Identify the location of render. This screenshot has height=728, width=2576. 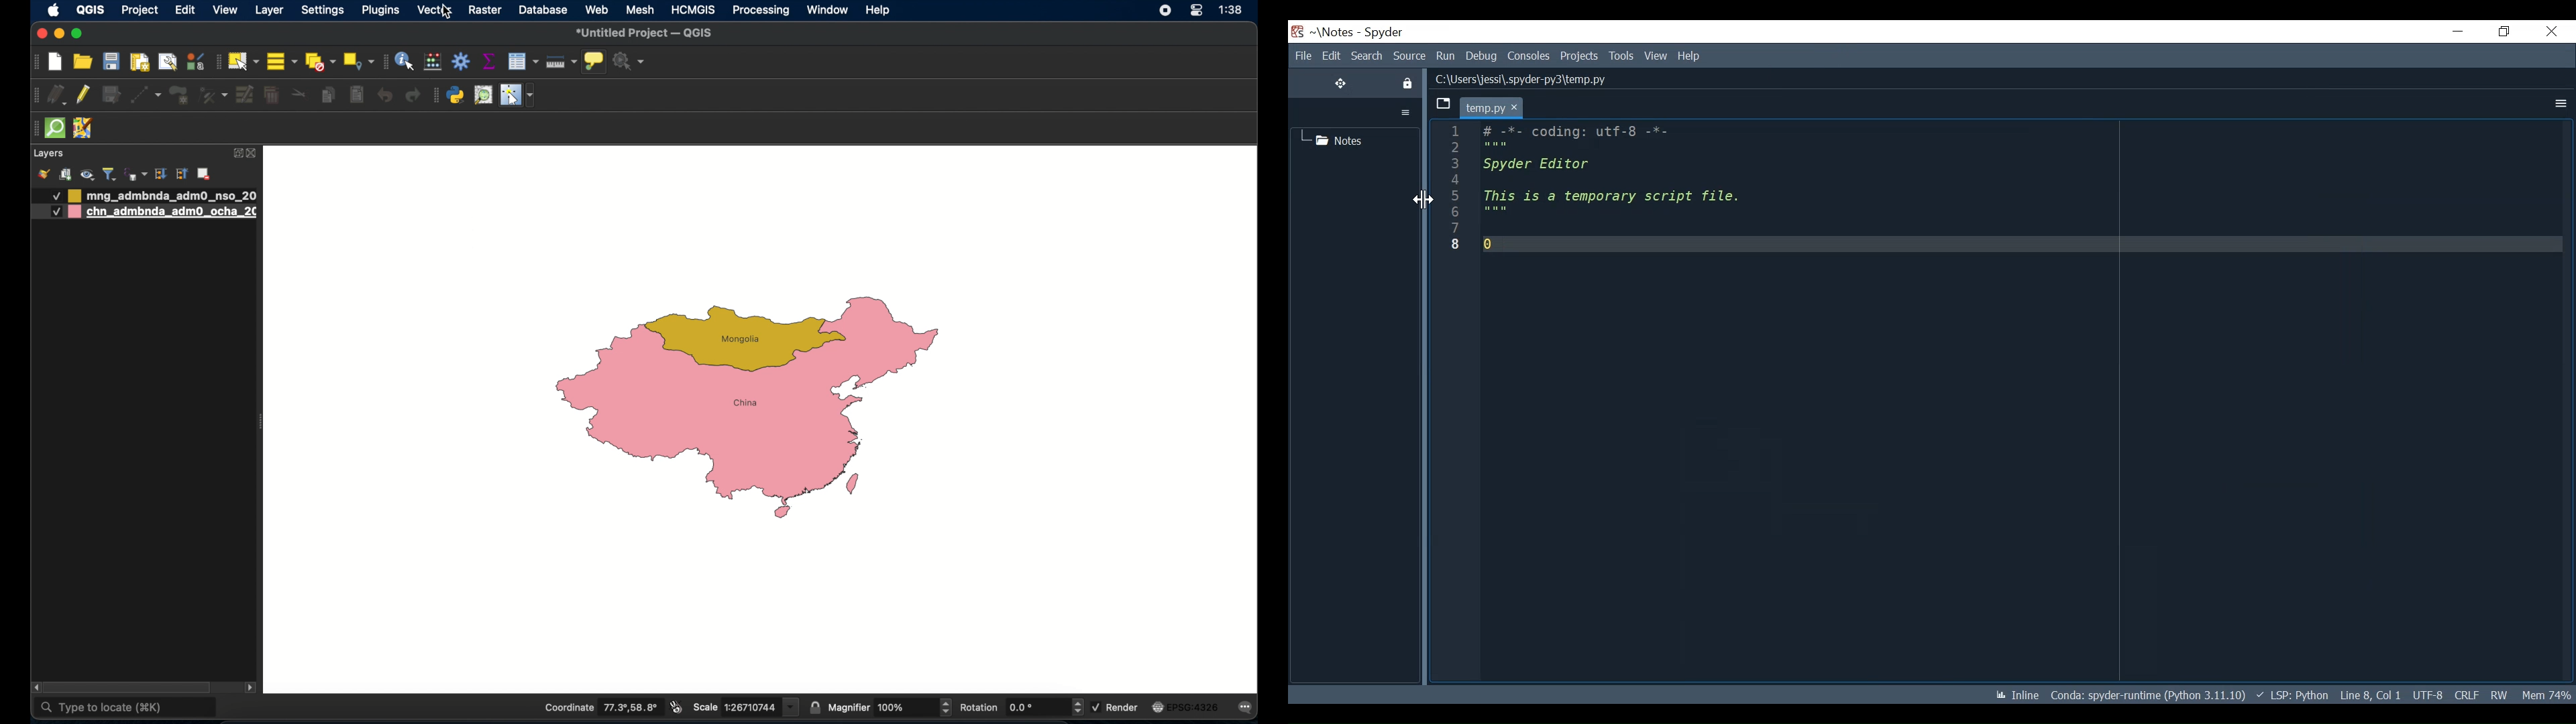
(1115, 707).